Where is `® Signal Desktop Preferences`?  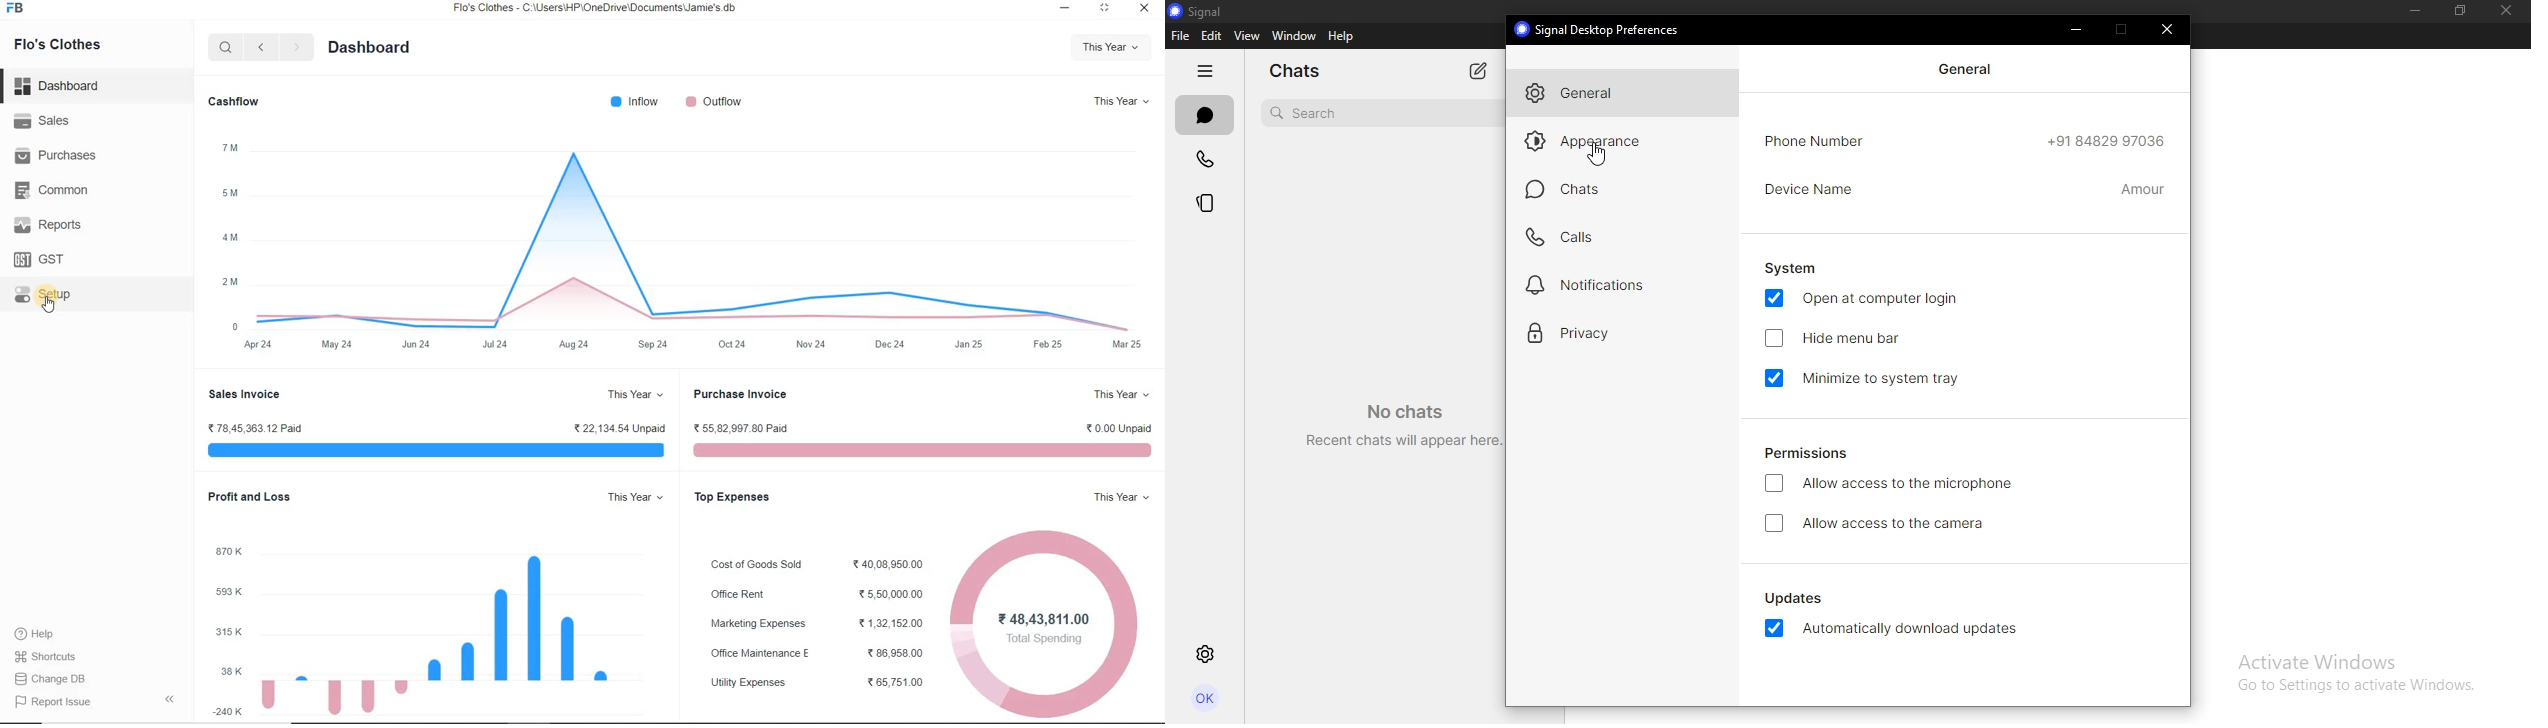
® Signal Desktop Preferences is located at coordinates (1600, 29).